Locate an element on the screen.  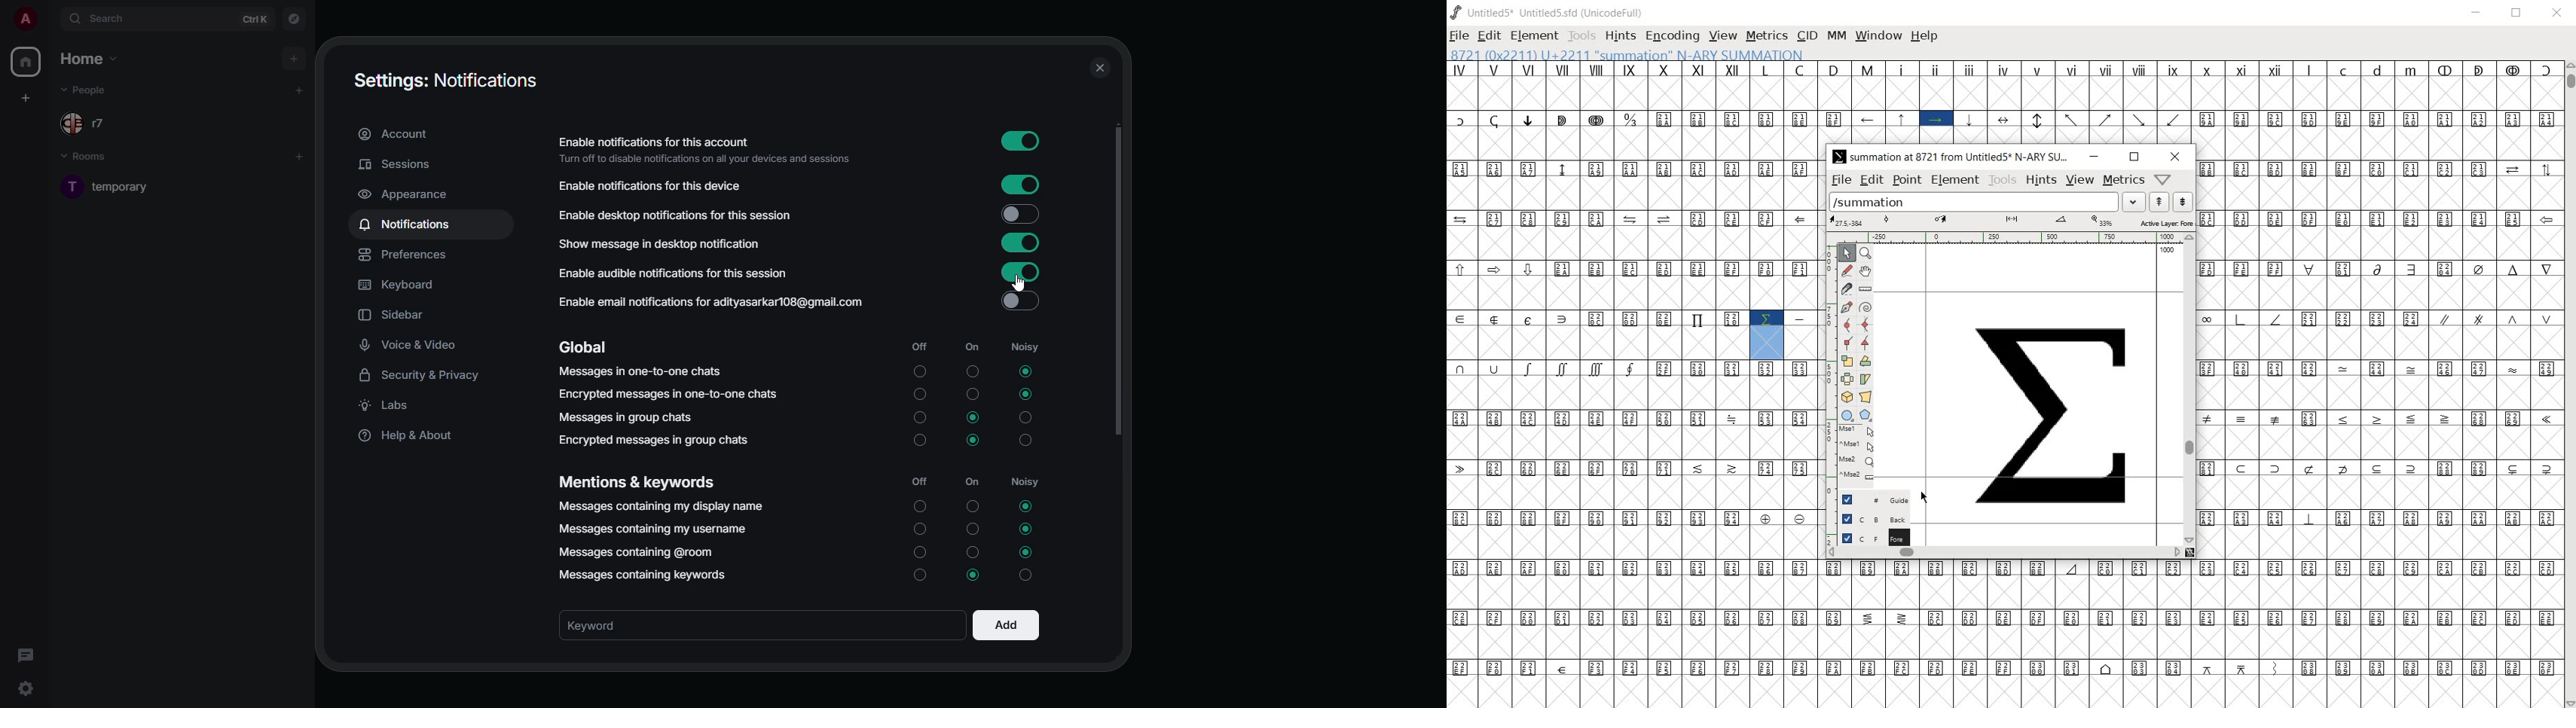
keyword is located at coordinates (612, 626).